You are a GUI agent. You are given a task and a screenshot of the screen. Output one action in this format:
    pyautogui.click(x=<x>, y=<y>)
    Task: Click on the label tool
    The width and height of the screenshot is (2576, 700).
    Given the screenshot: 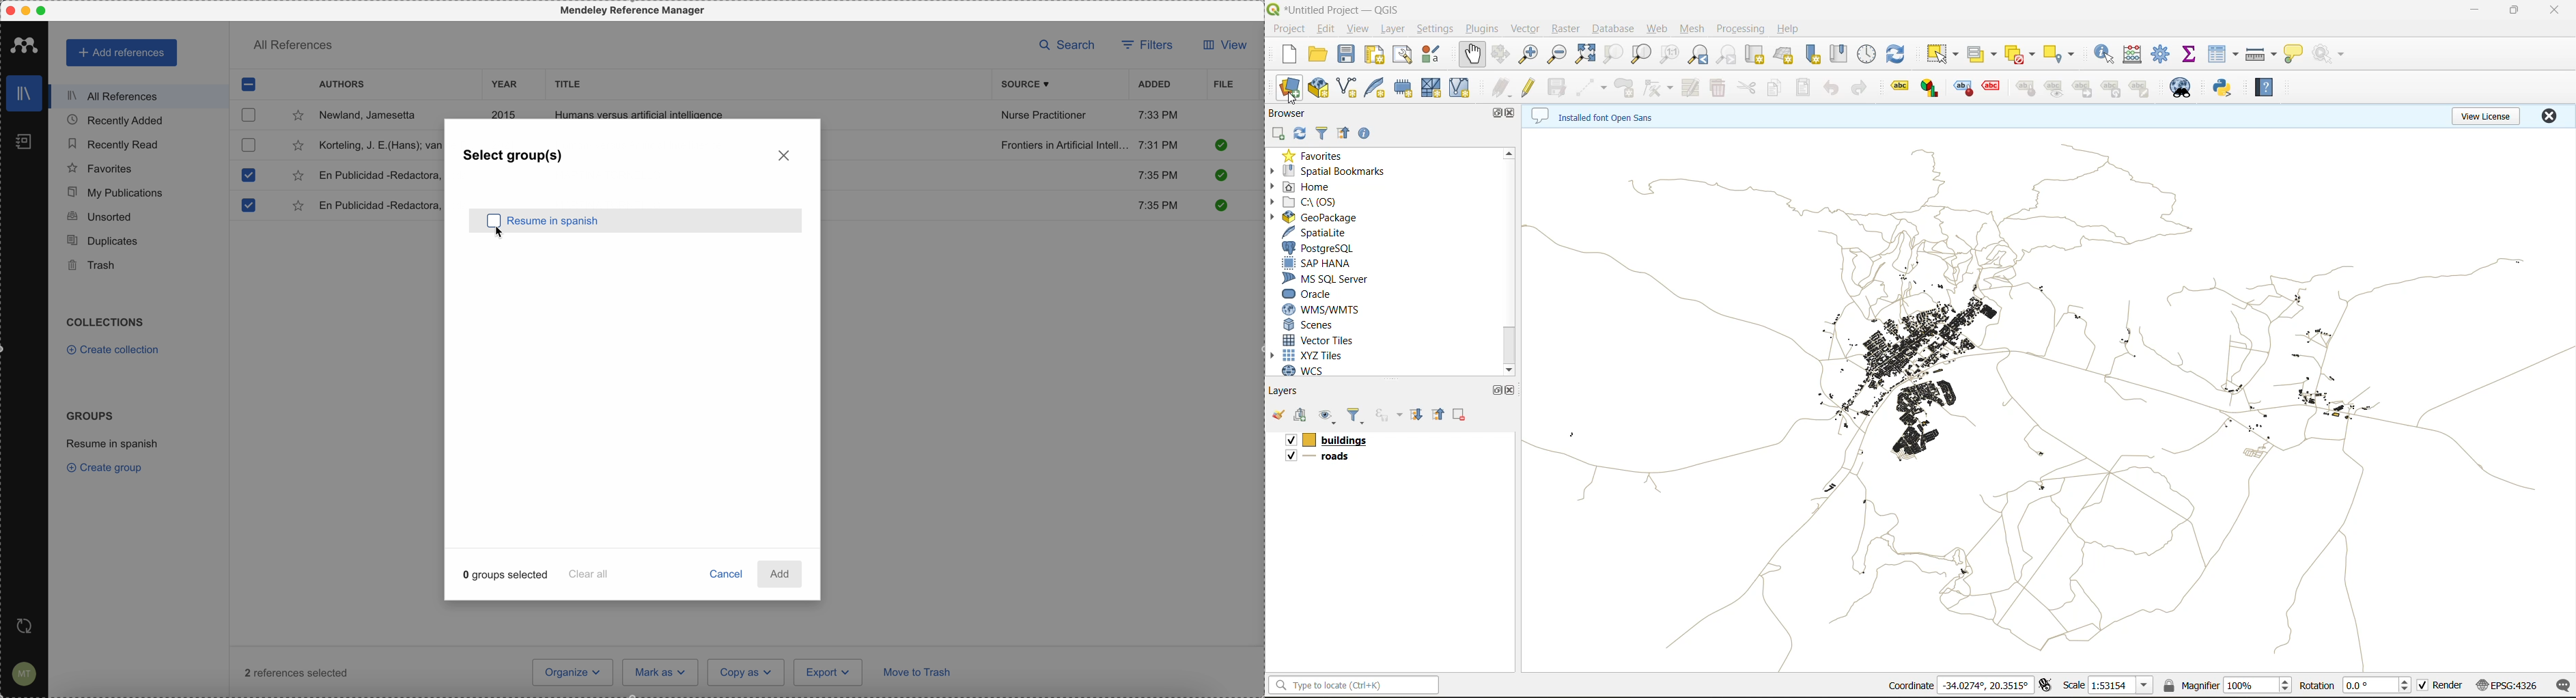 What is the action you would take?
    pyautogui.click(x=2026, y=89)
    